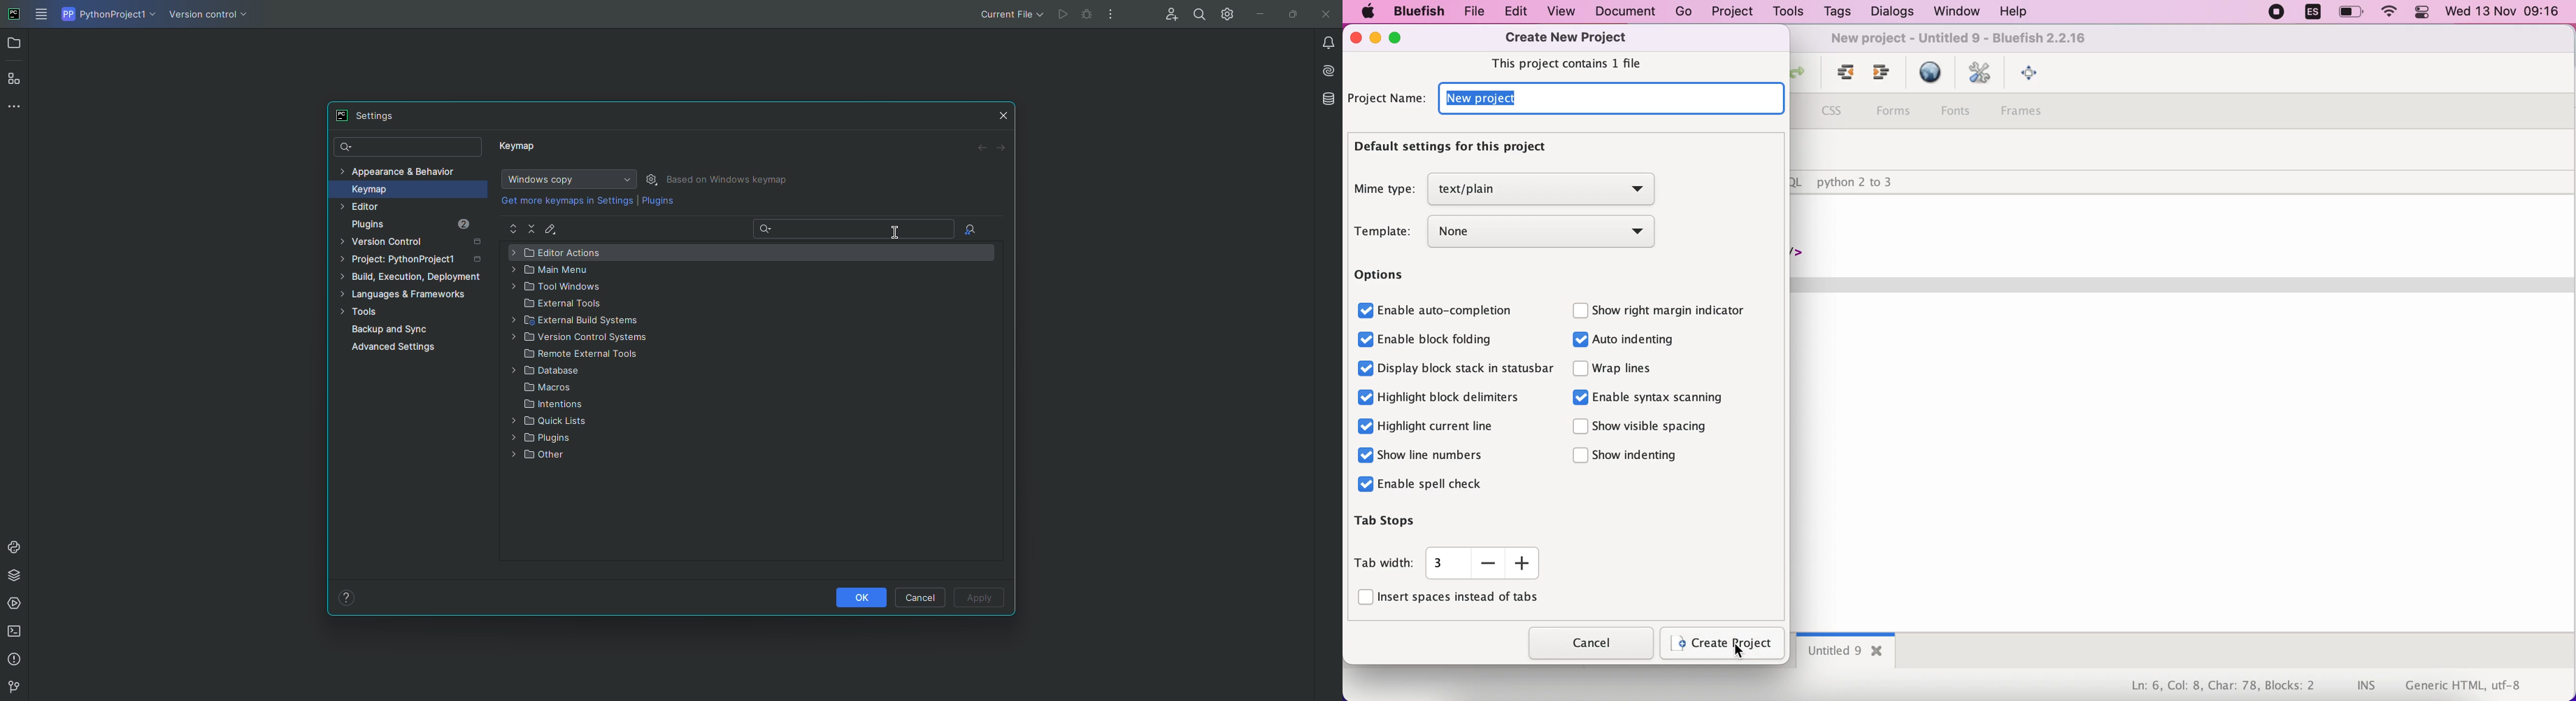 The image size is (2576, 728). I want to click on increment tab width, so click(1522, 563).